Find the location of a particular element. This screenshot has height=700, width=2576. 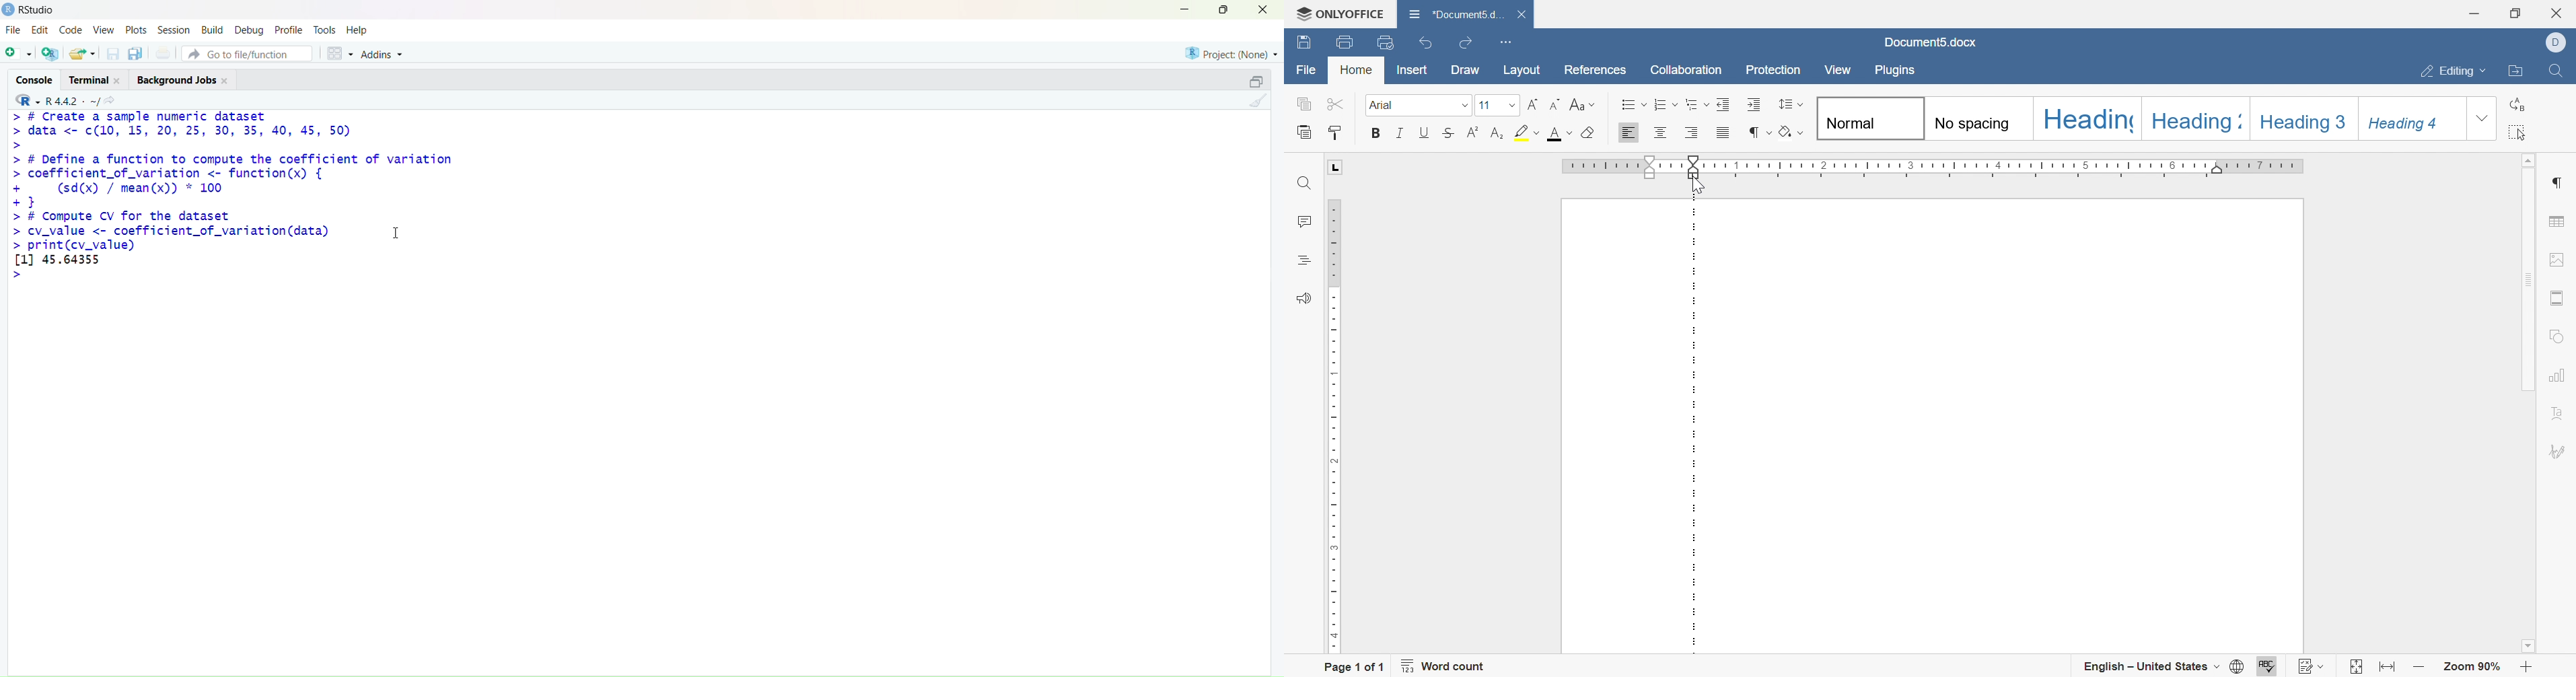

close is located at coordinates (1263, 9).